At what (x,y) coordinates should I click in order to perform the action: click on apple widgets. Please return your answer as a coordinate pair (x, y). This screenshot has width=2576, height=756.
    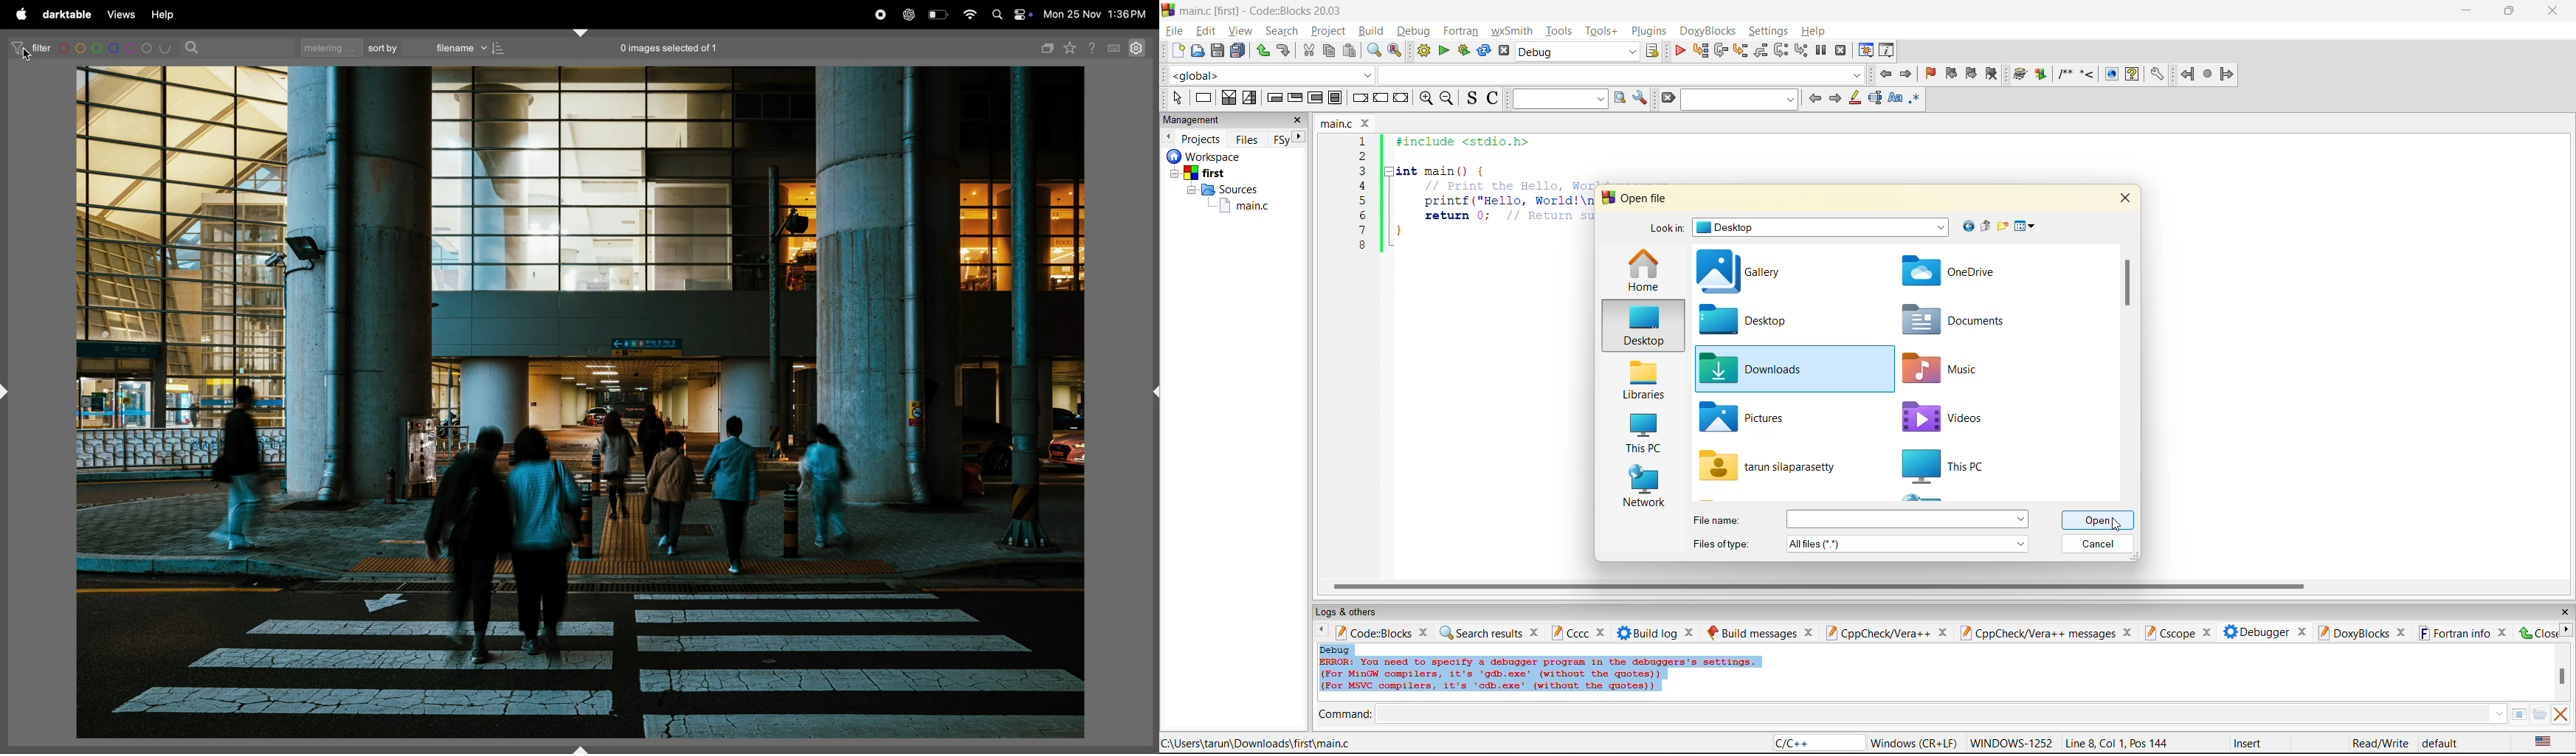
    Looking at the image, I should click on (1022, 15).